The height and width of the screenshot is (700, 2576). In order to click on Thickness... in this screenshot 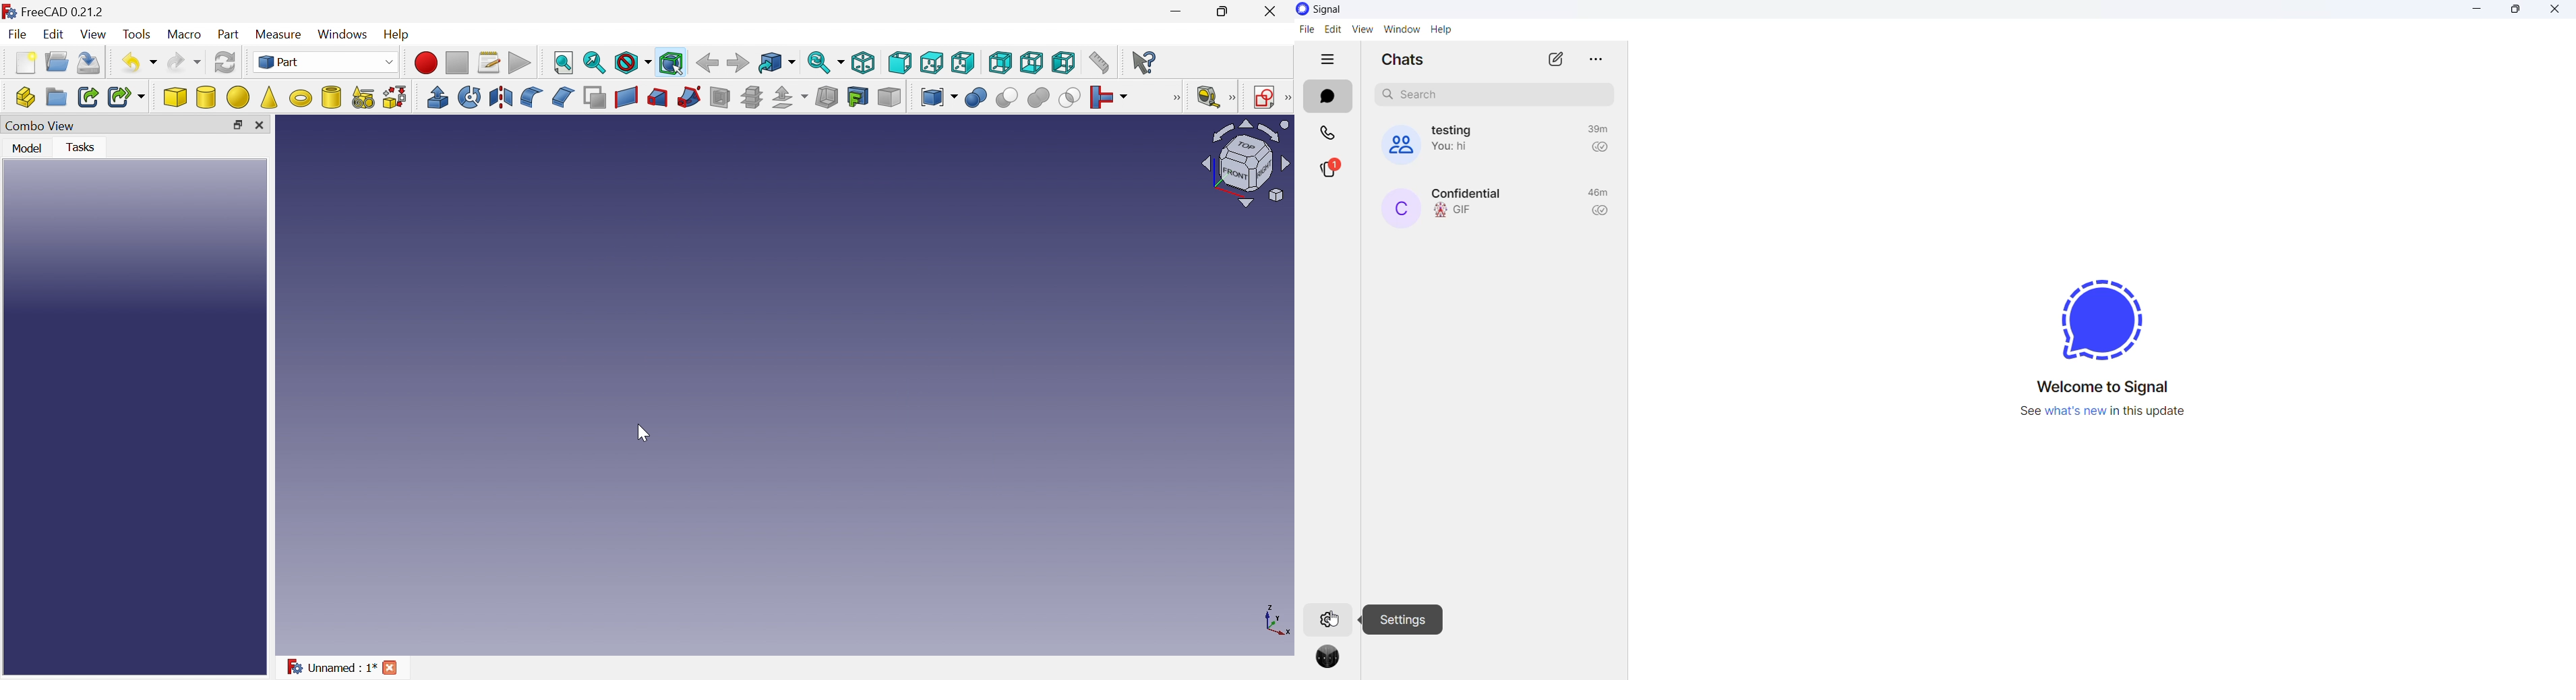, I will do `click(827, 97)`.